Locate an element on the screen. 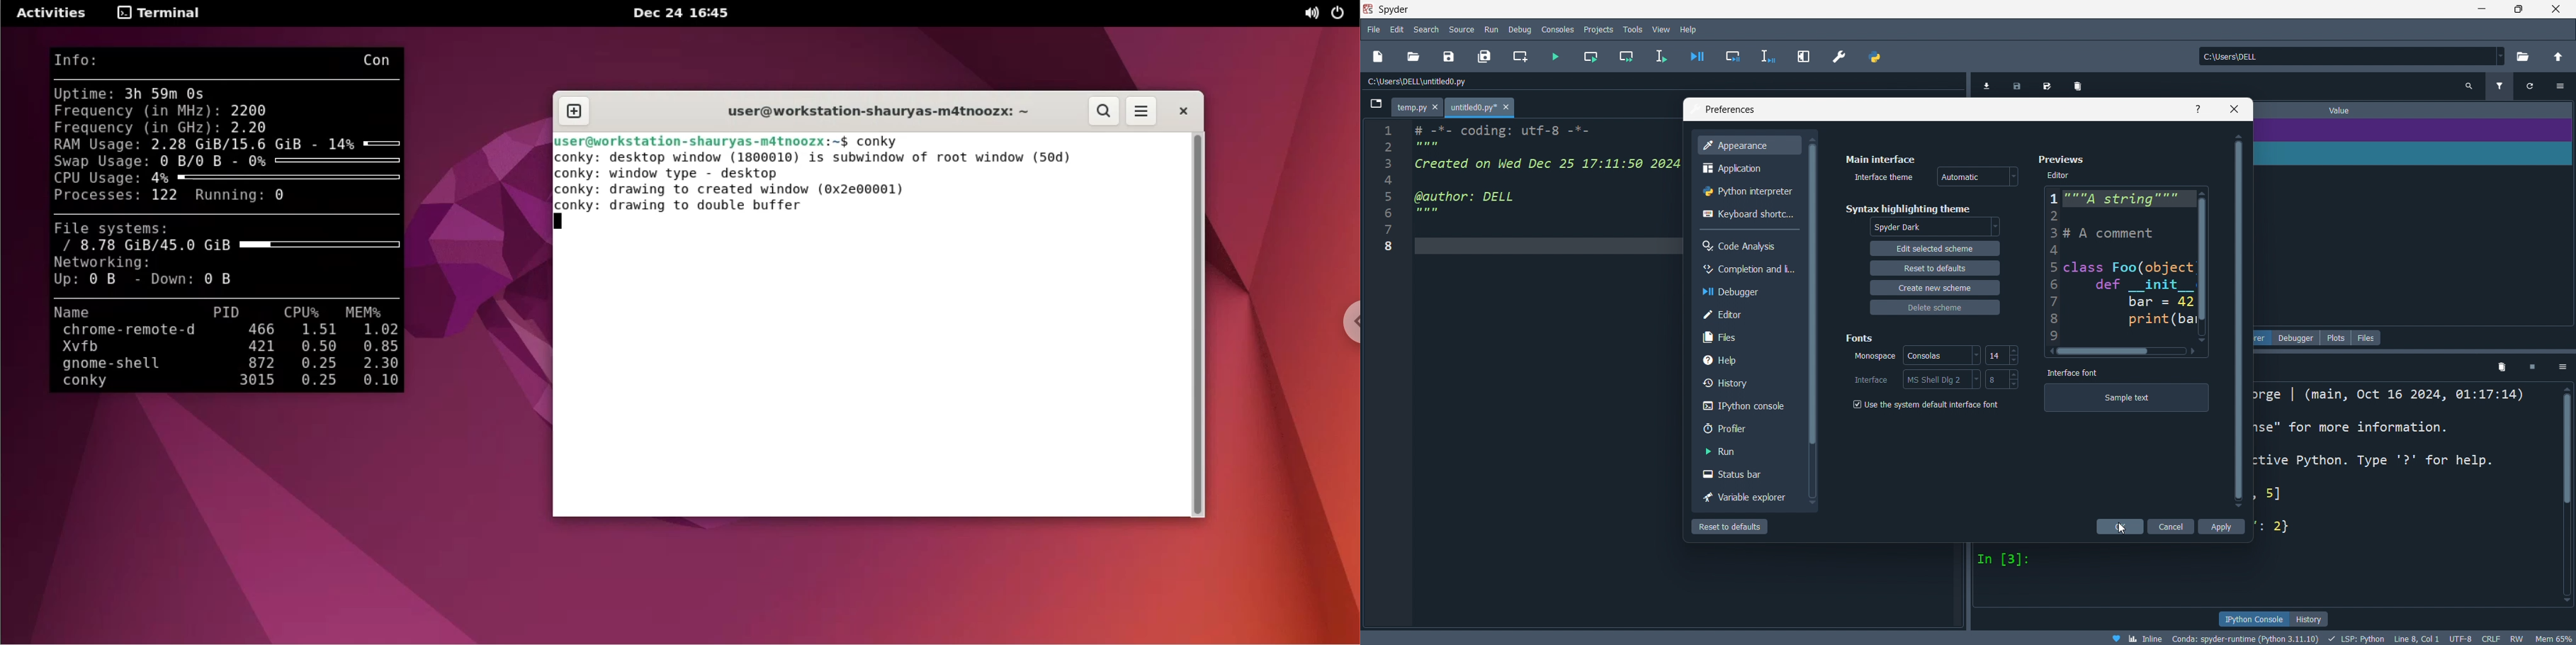 The height and width of the screenshot is (672, 2576). debugger is located at coordinates (2301, 337).